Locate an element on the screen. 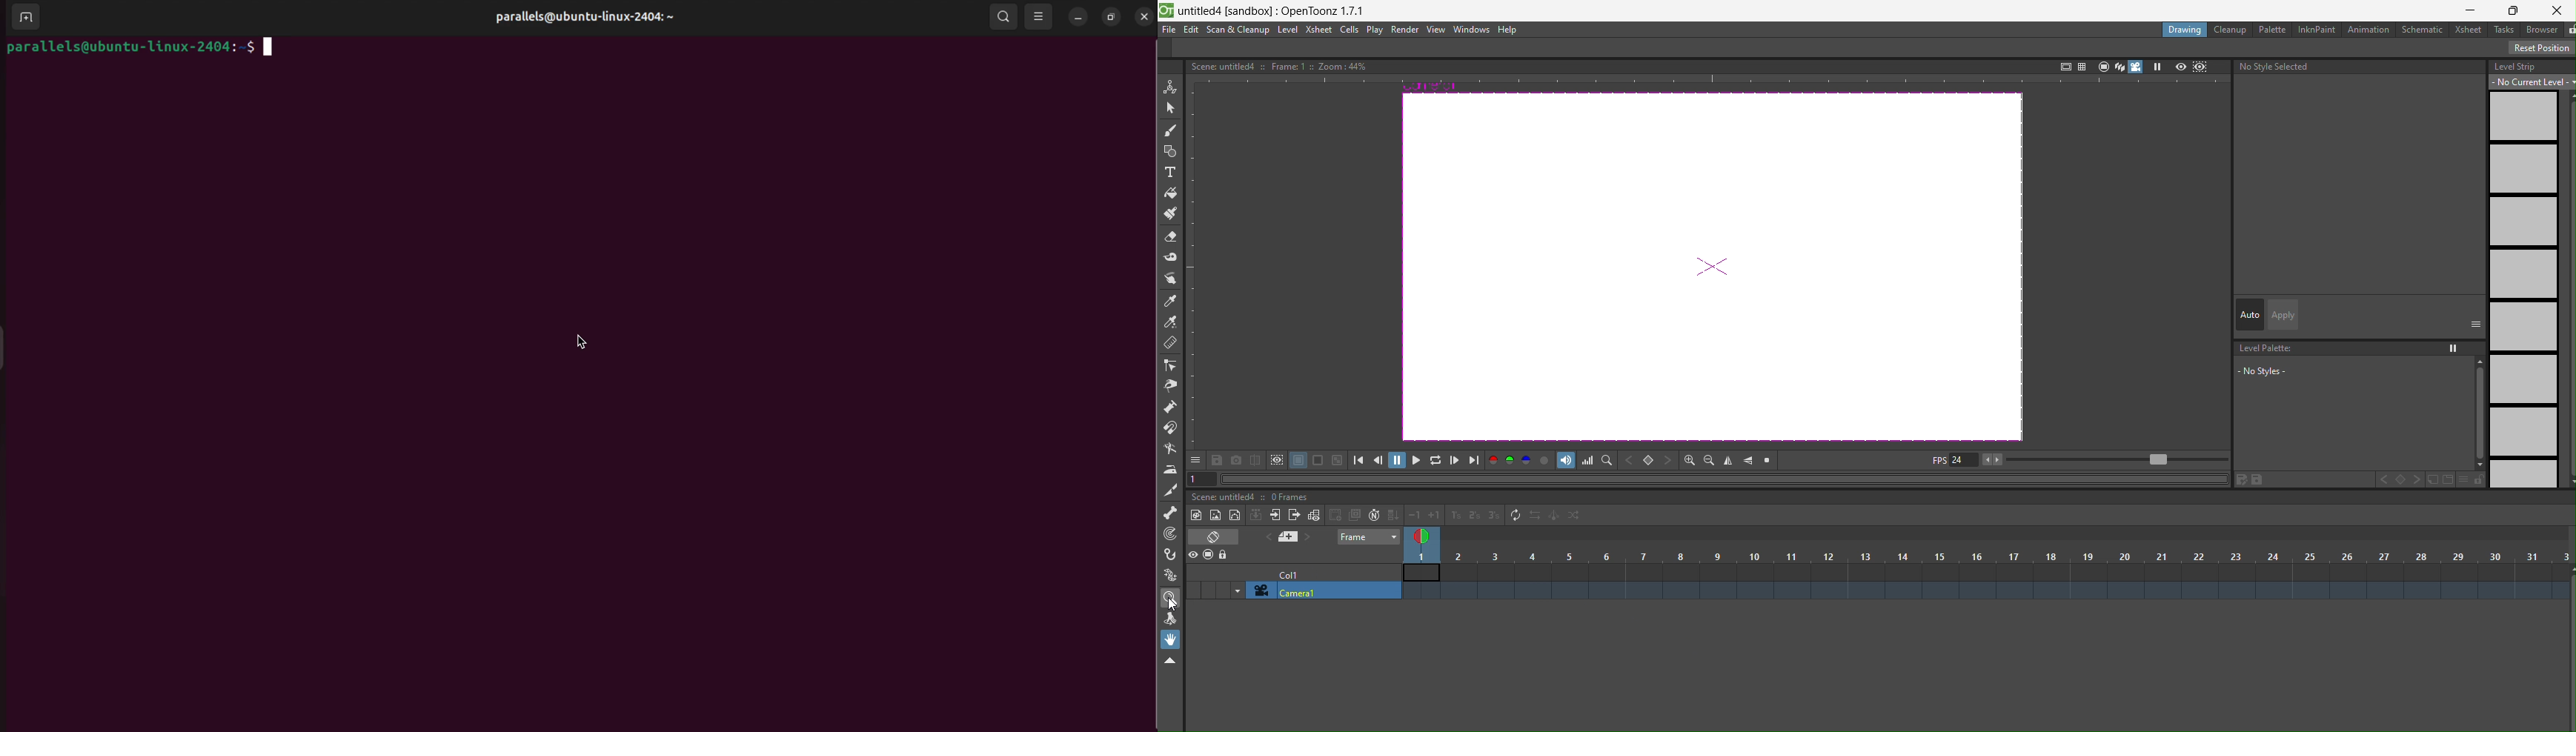  play is located at coordinates (1376, 30).